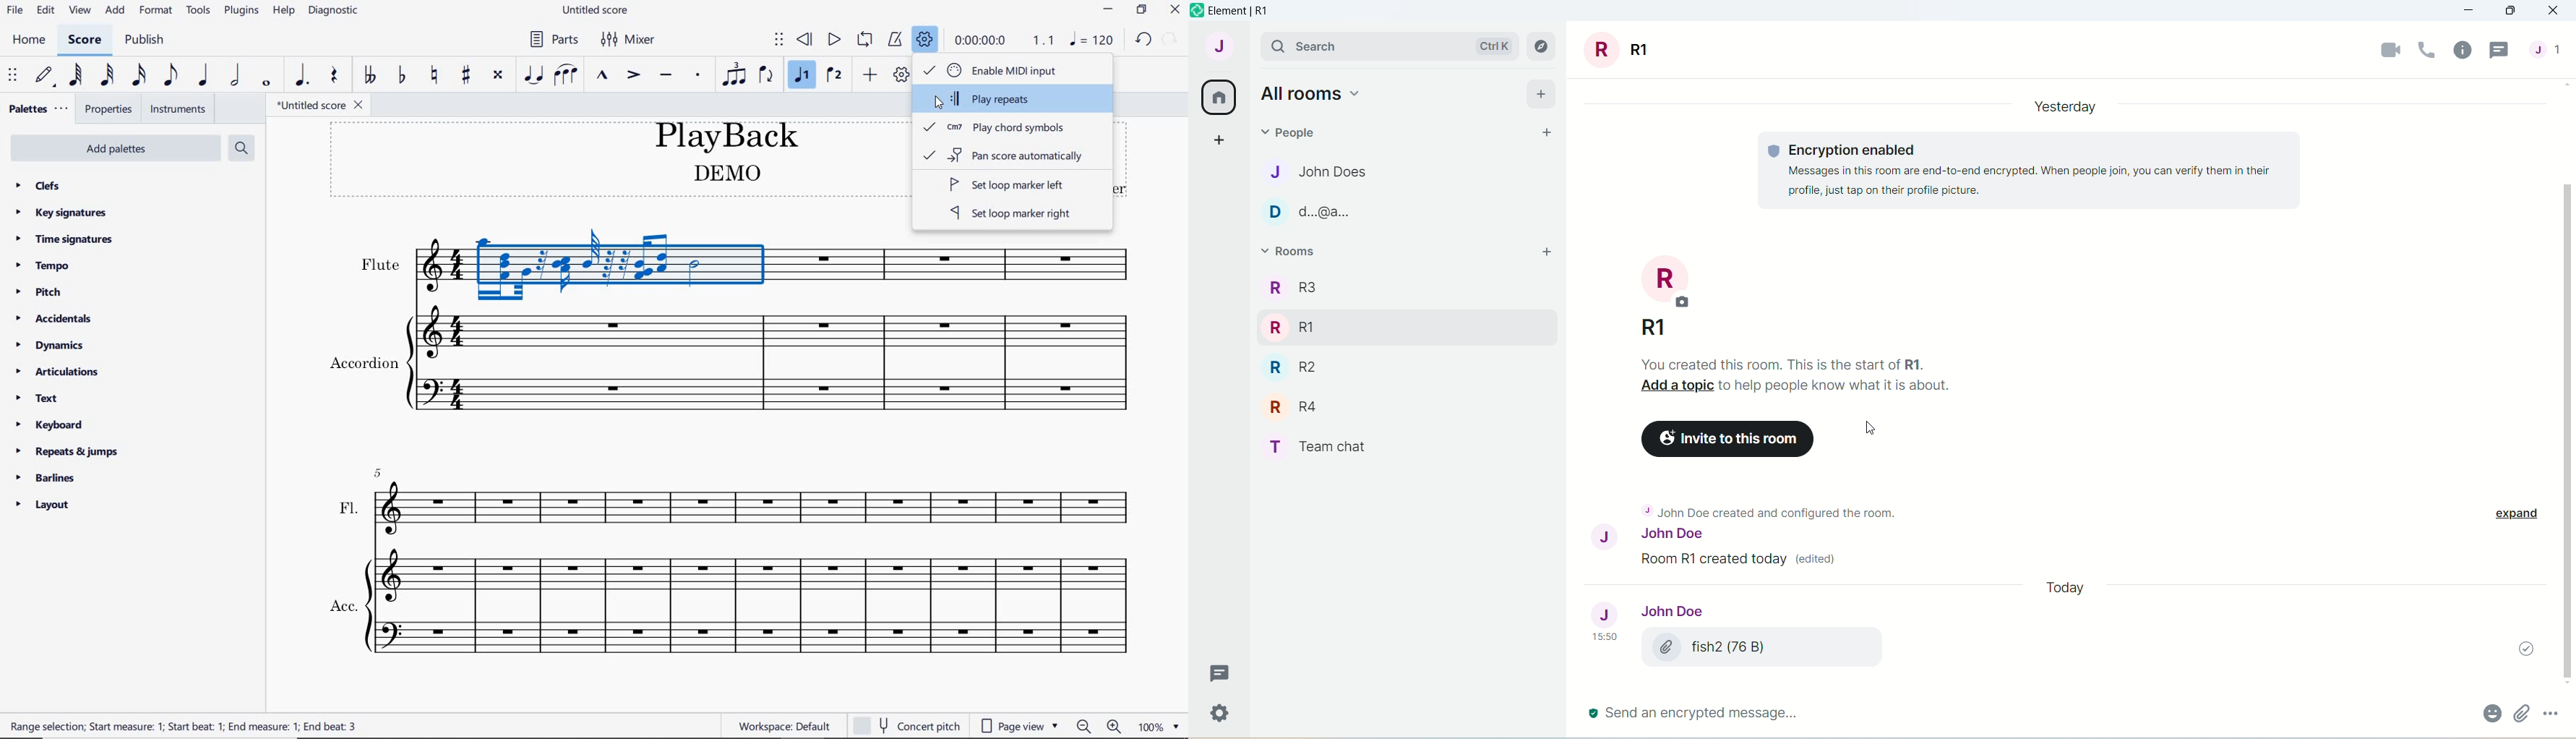  What do you see at coordinates (1344, 447) in the screenshot?
I see `T Team chat` at bounding box center [1344, 447].